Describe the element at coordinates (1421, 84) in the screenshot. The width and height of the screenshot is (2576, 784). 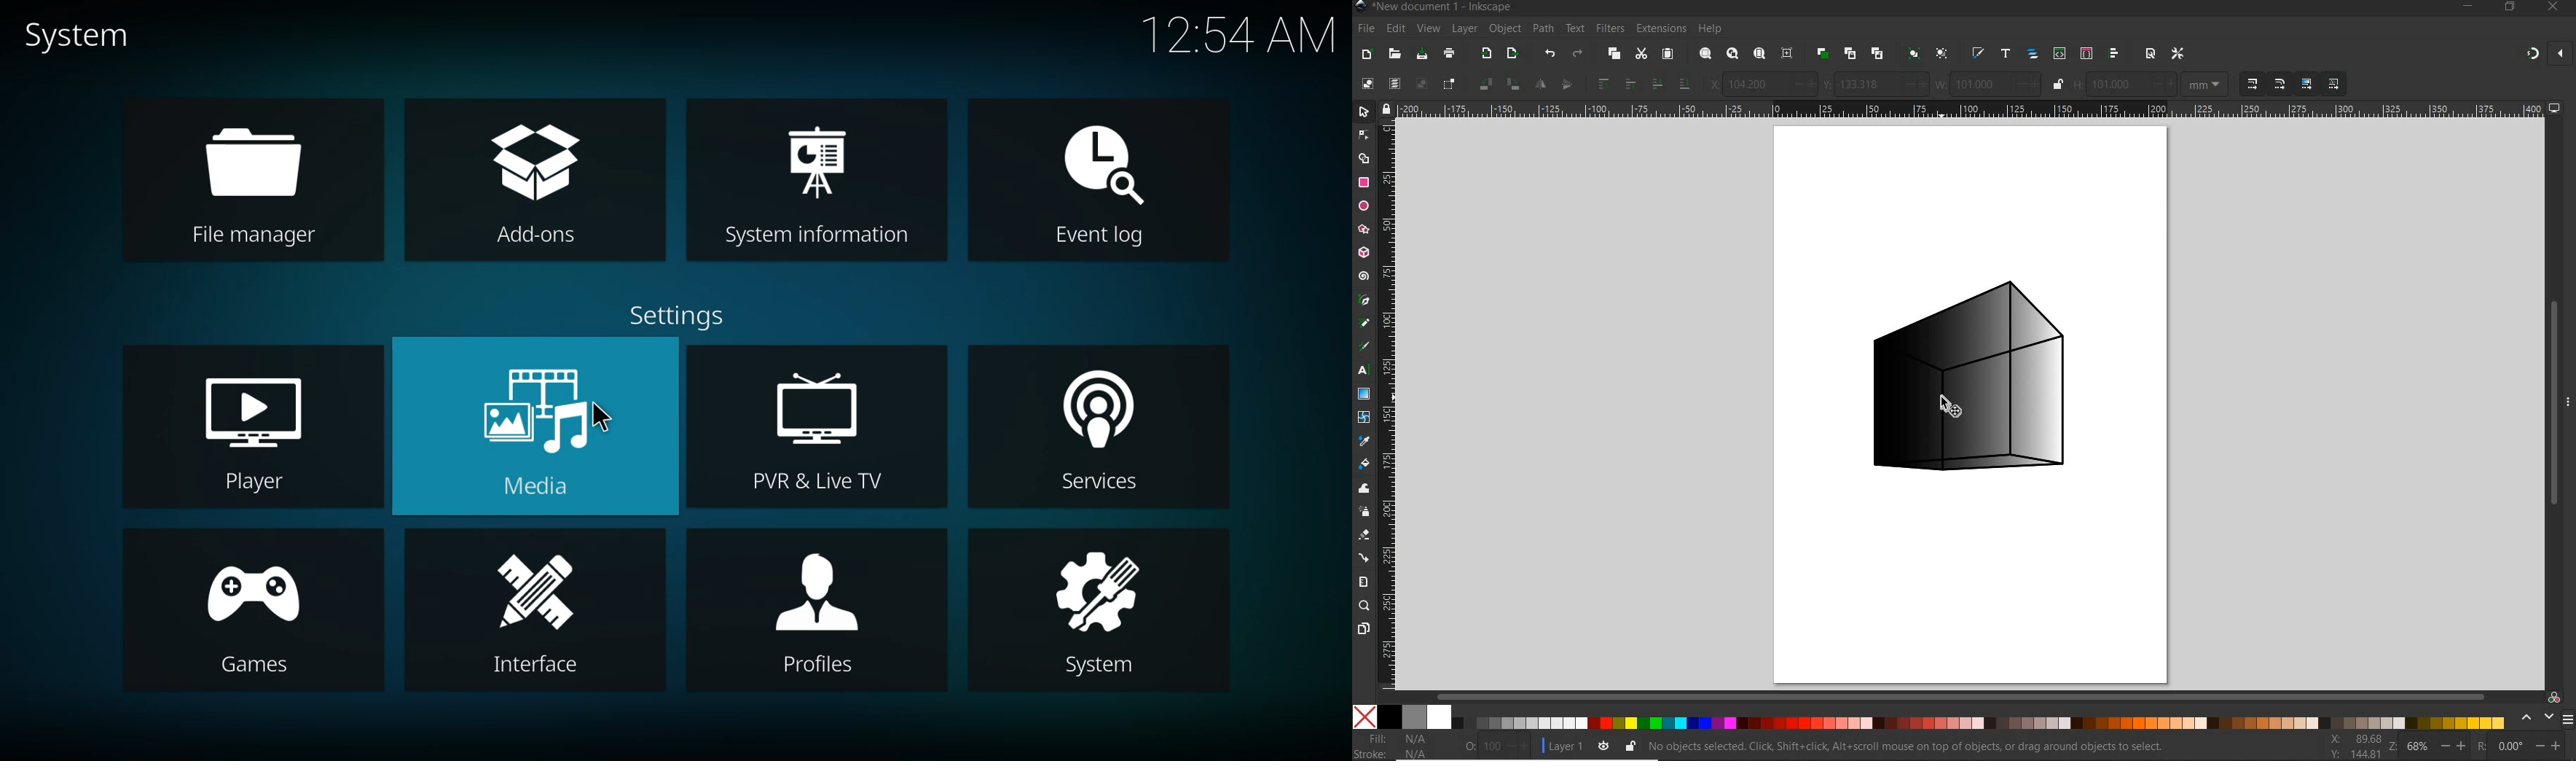
I see `DESELECT ANY SELECTED OBJECT` at that location.